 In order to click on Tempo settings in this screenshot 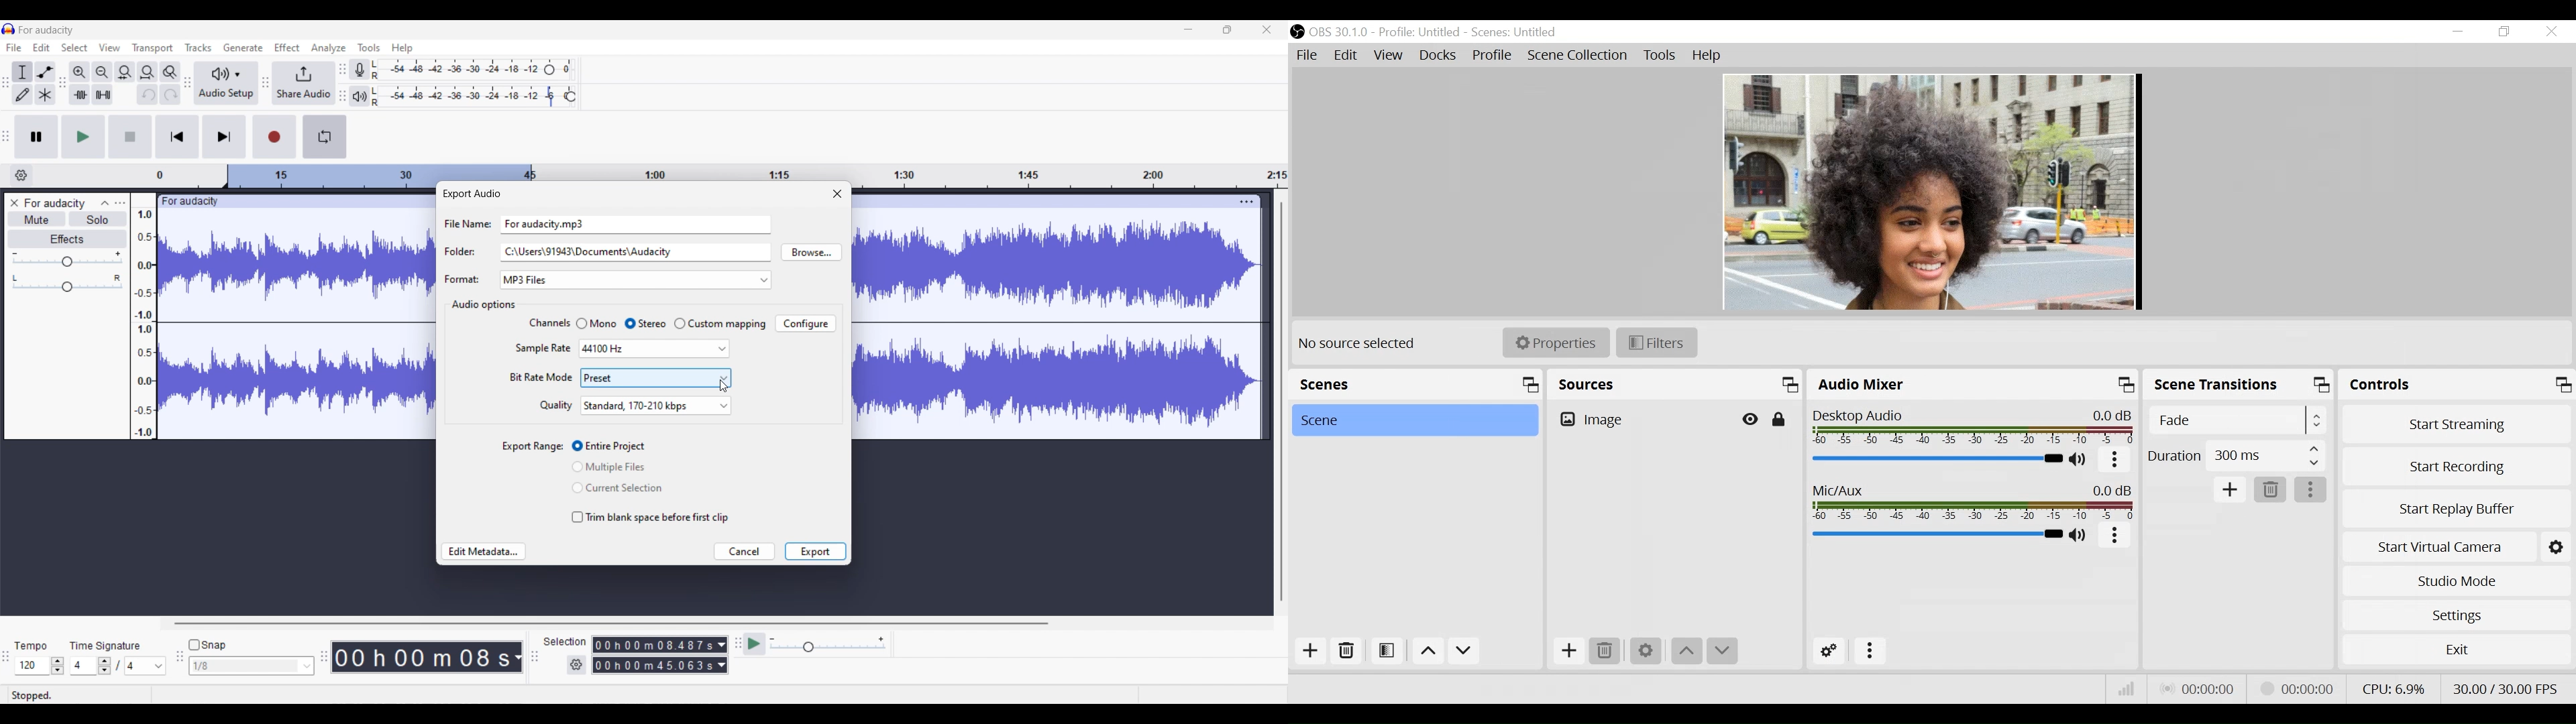, I will do `click(30, 646)`.